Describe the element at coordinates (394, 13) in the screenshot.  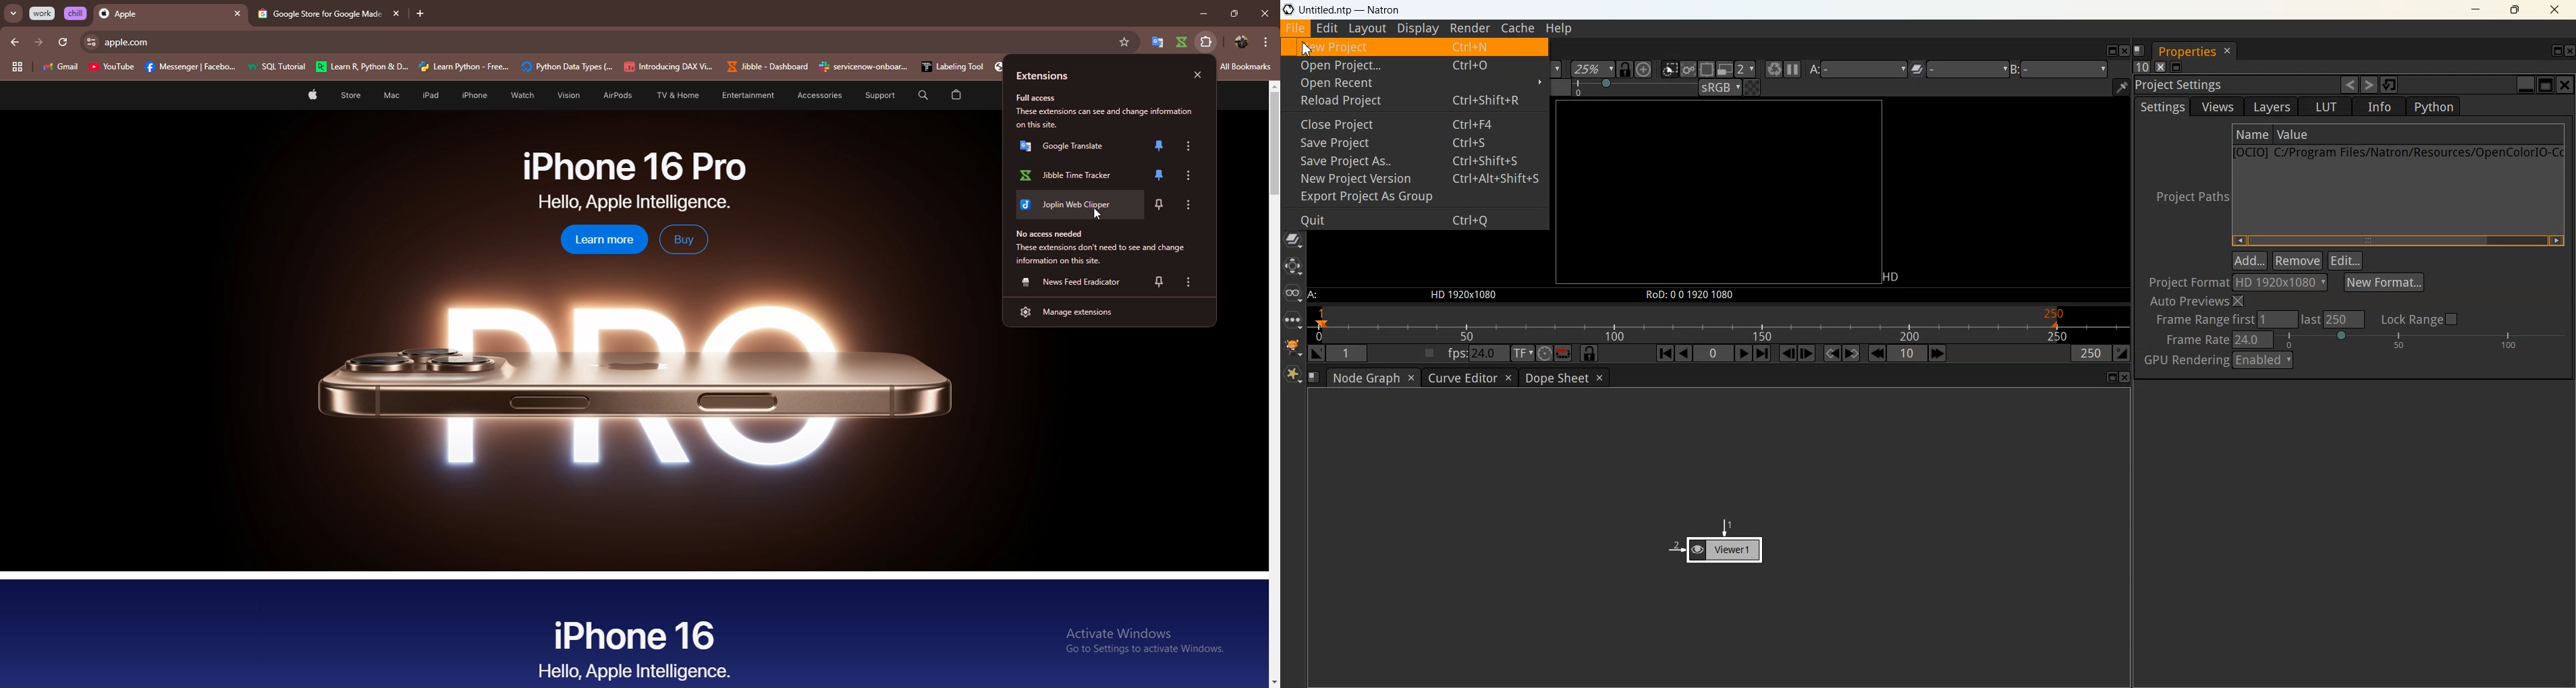
I see `close tab` at that location.